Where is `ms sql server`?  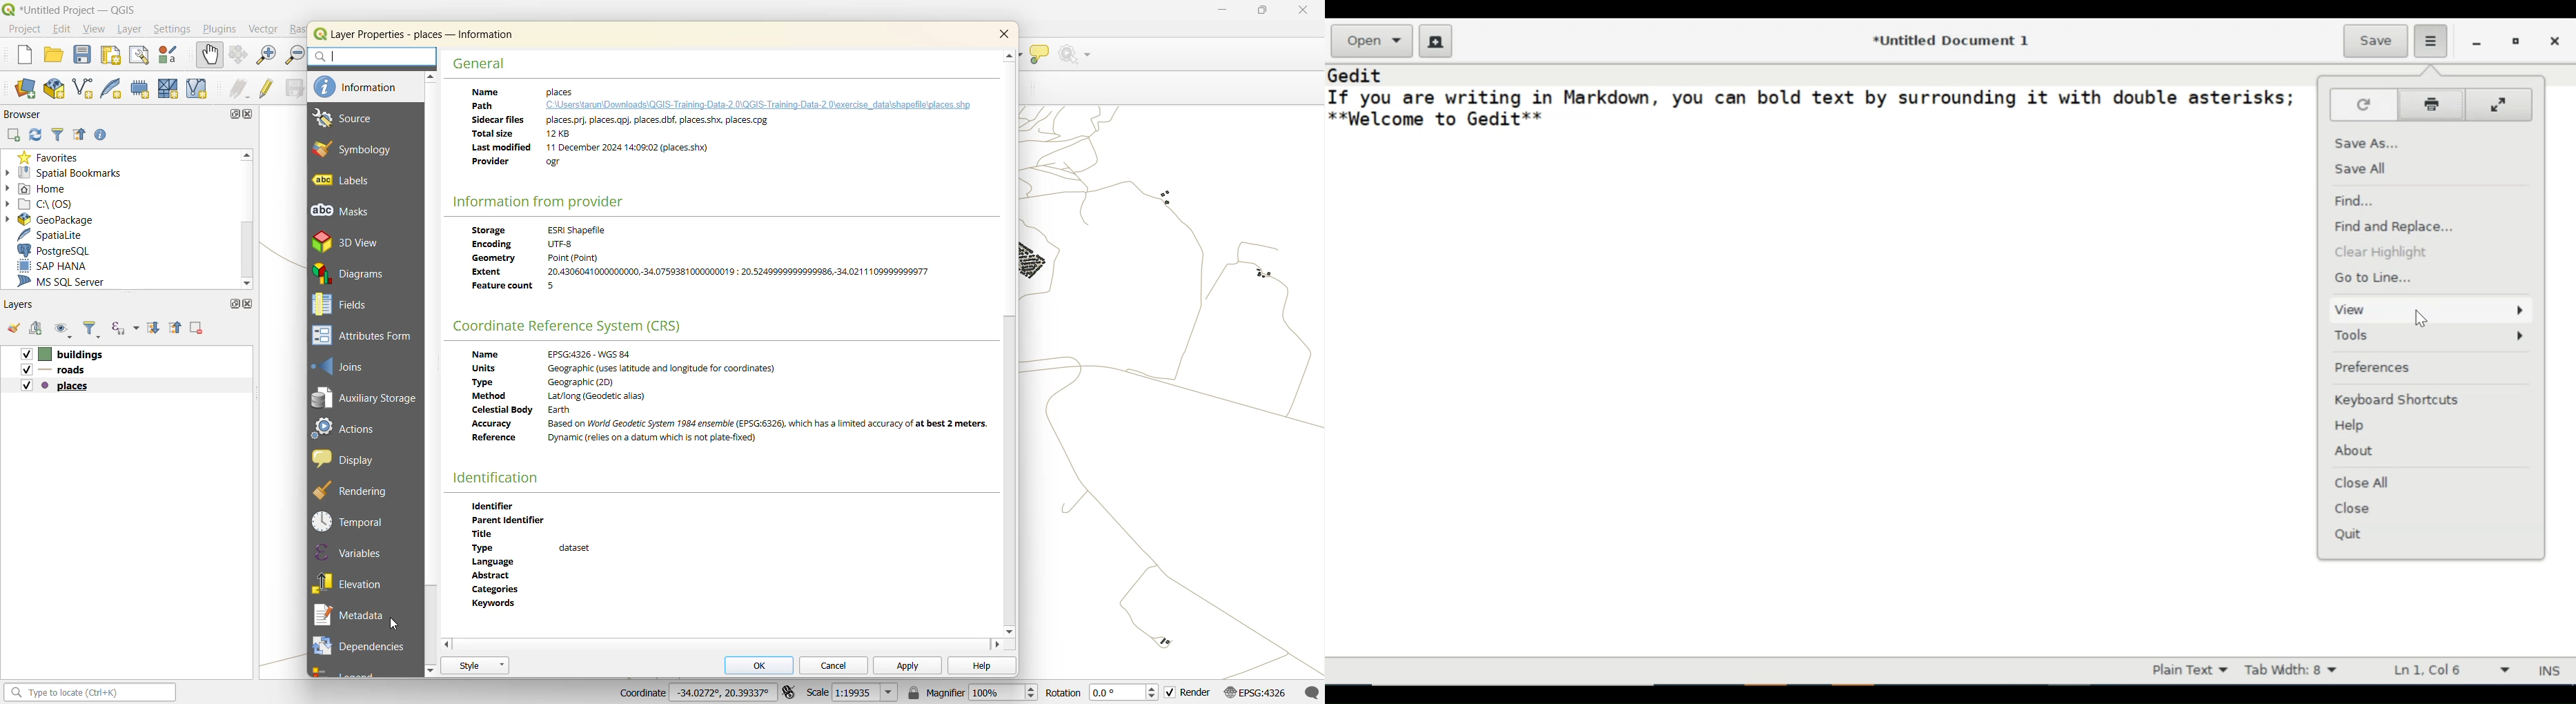
ms sql server is located at coordinates (69, 282).